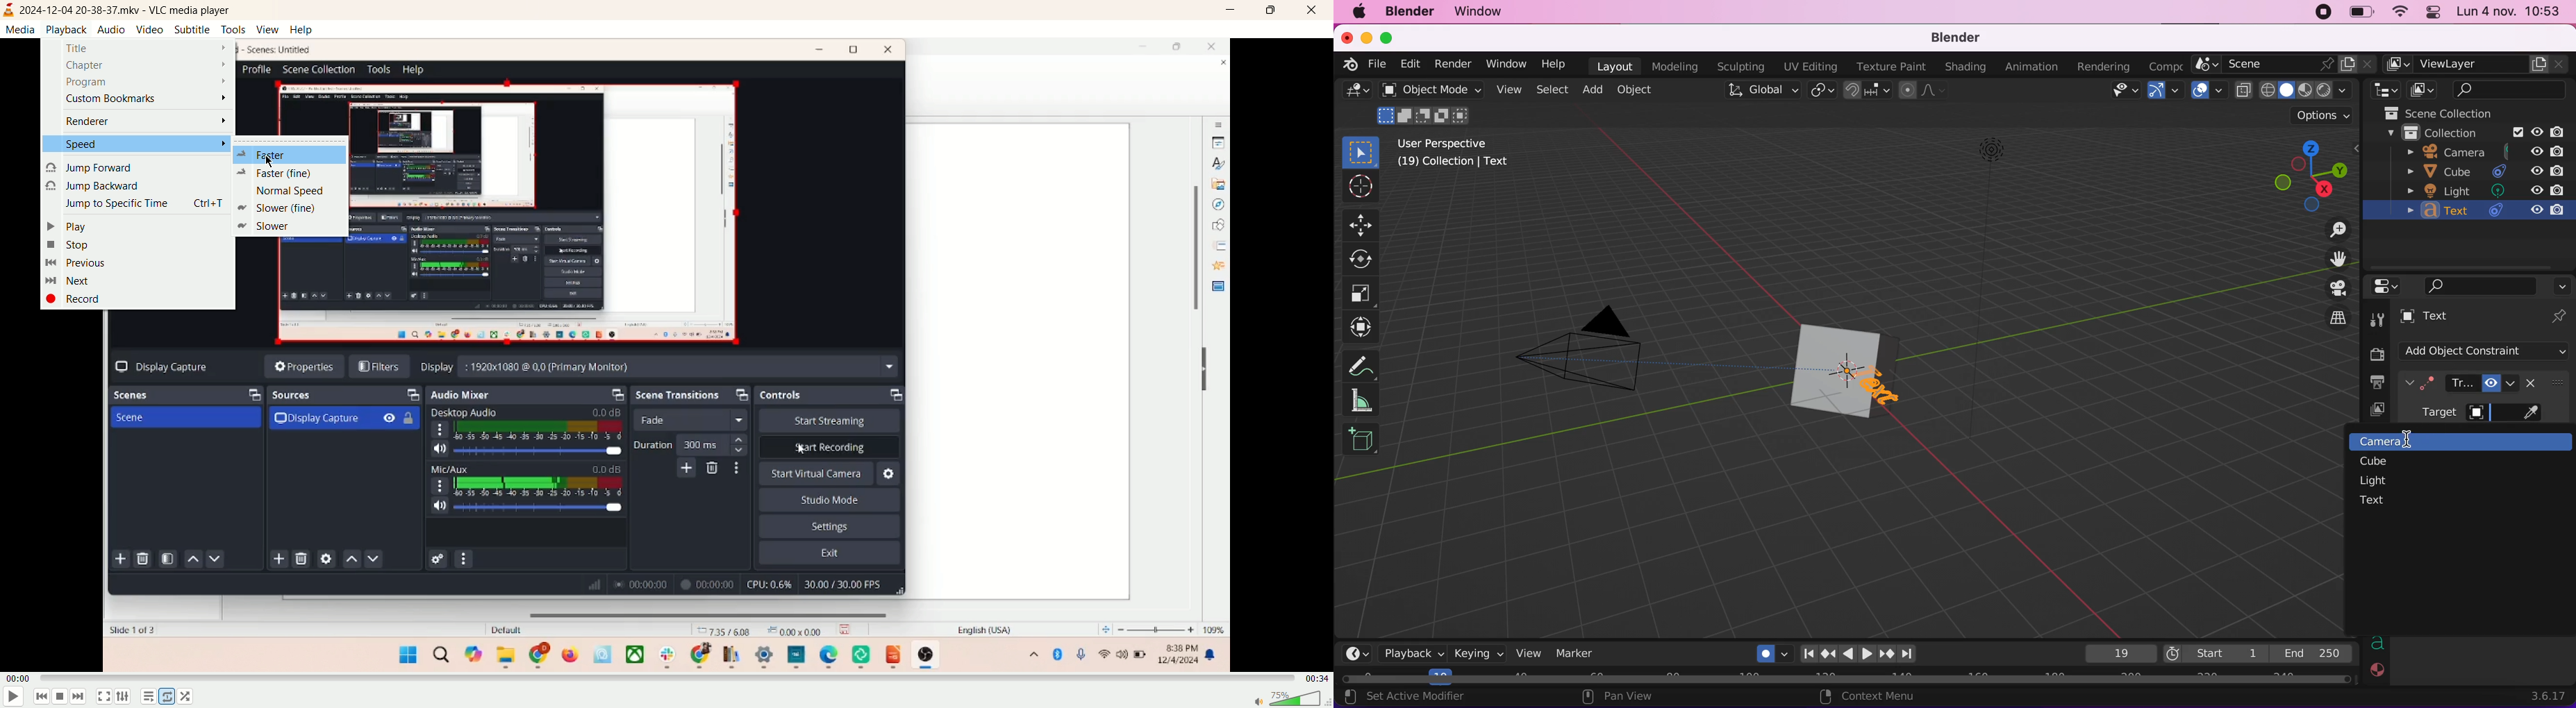 Image resolution: width=2576 pixels, height=728 pixels. What do you see at coordinates (2374, 443) in the screenshot?
I see `camera` at bounding box center [2374, 443].